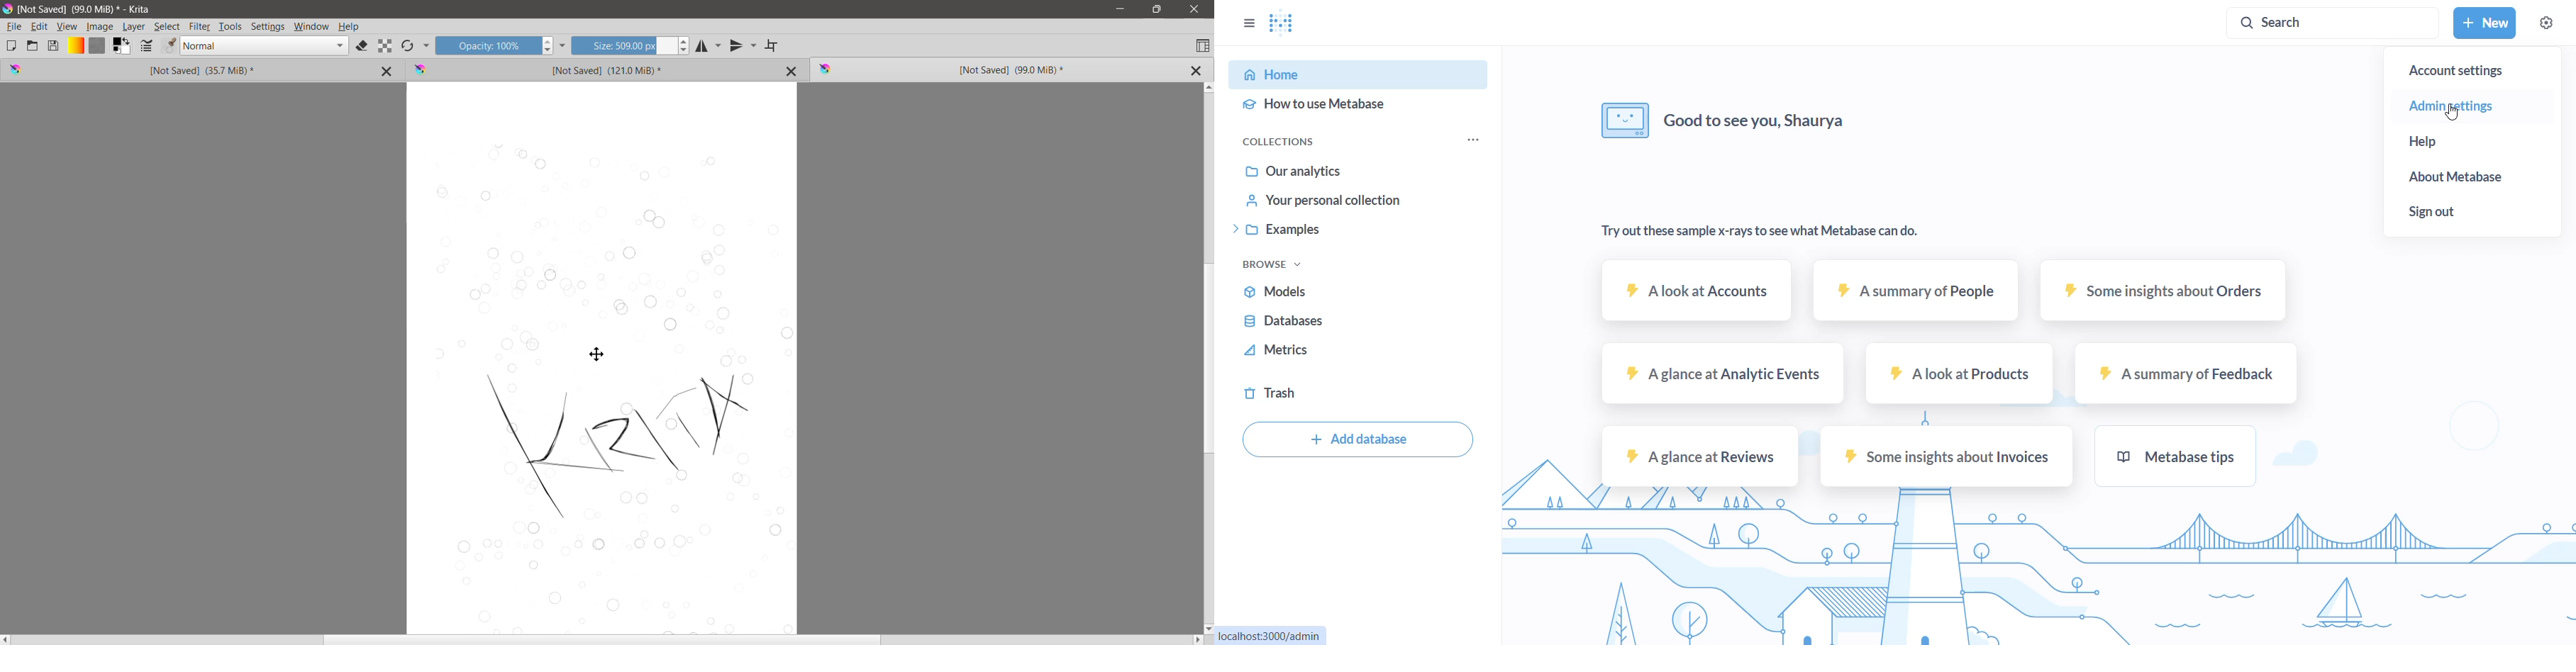 The height and width of the screenshot is (672, 2576). Describe the element at coordinates (135, 27) in the screenshot. I see `Layer` at that location.